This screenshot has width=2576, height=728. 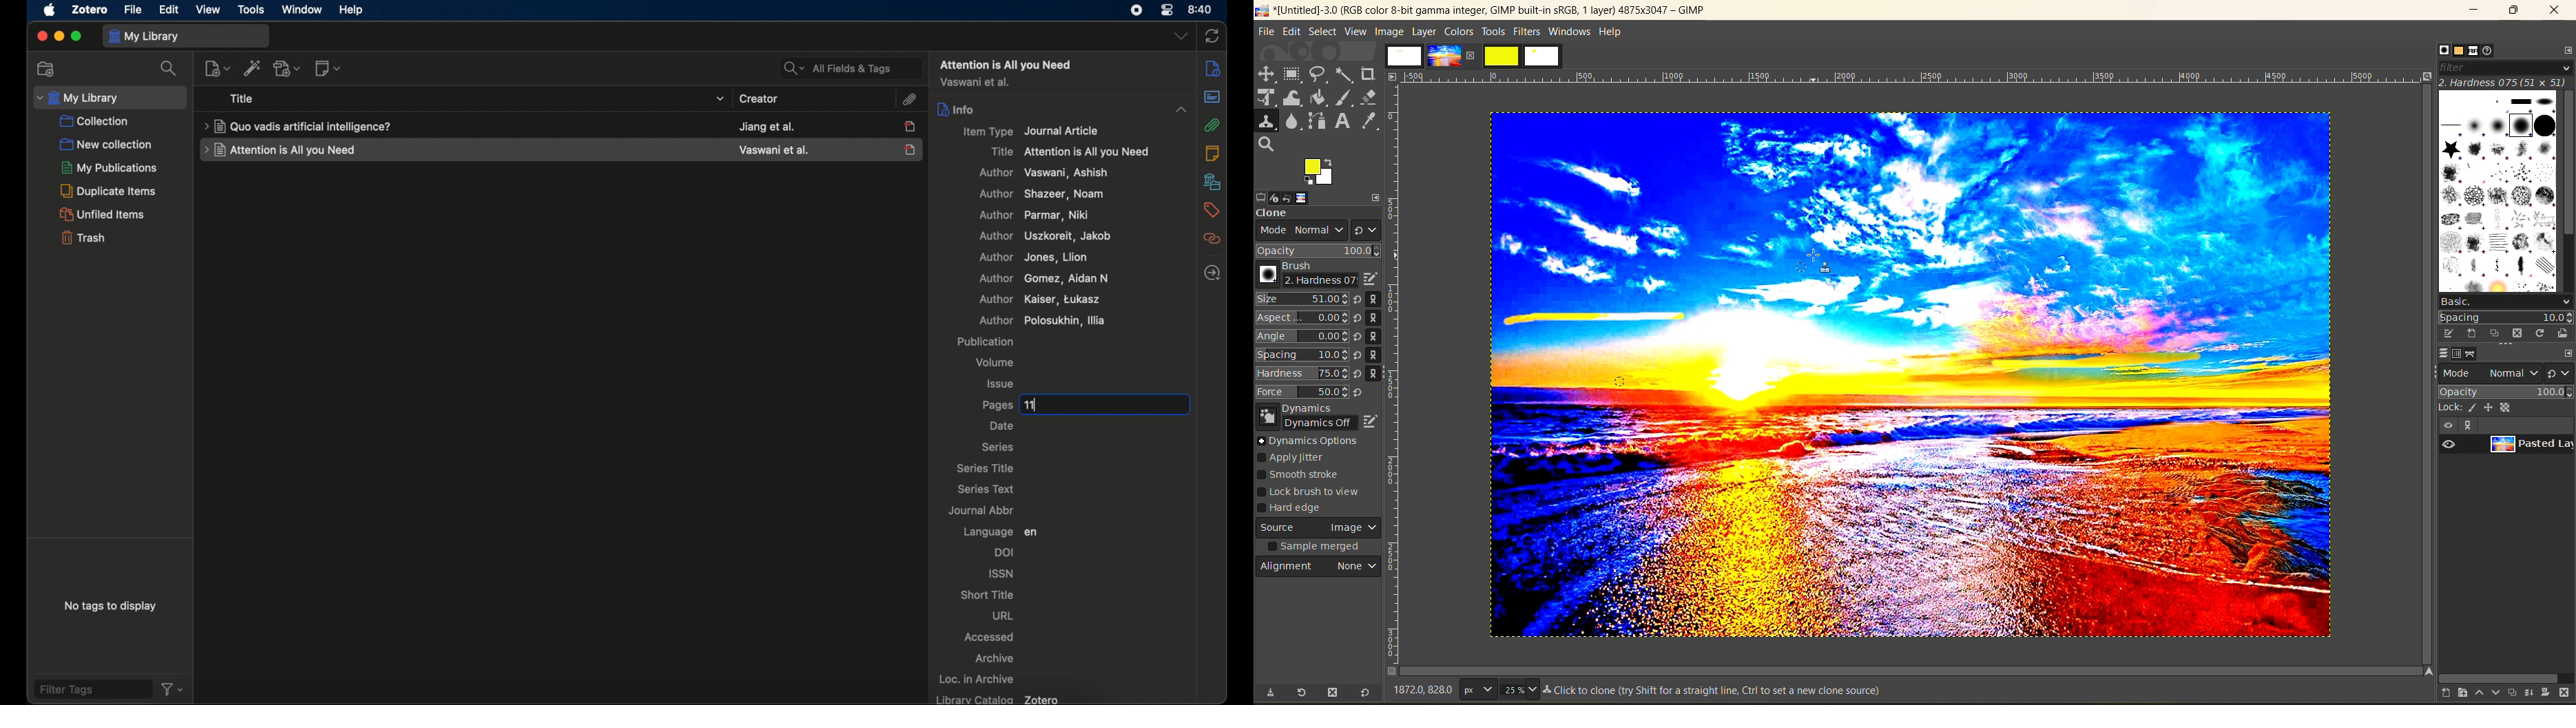 I want to click on doi, so click(x=1006, y=552).